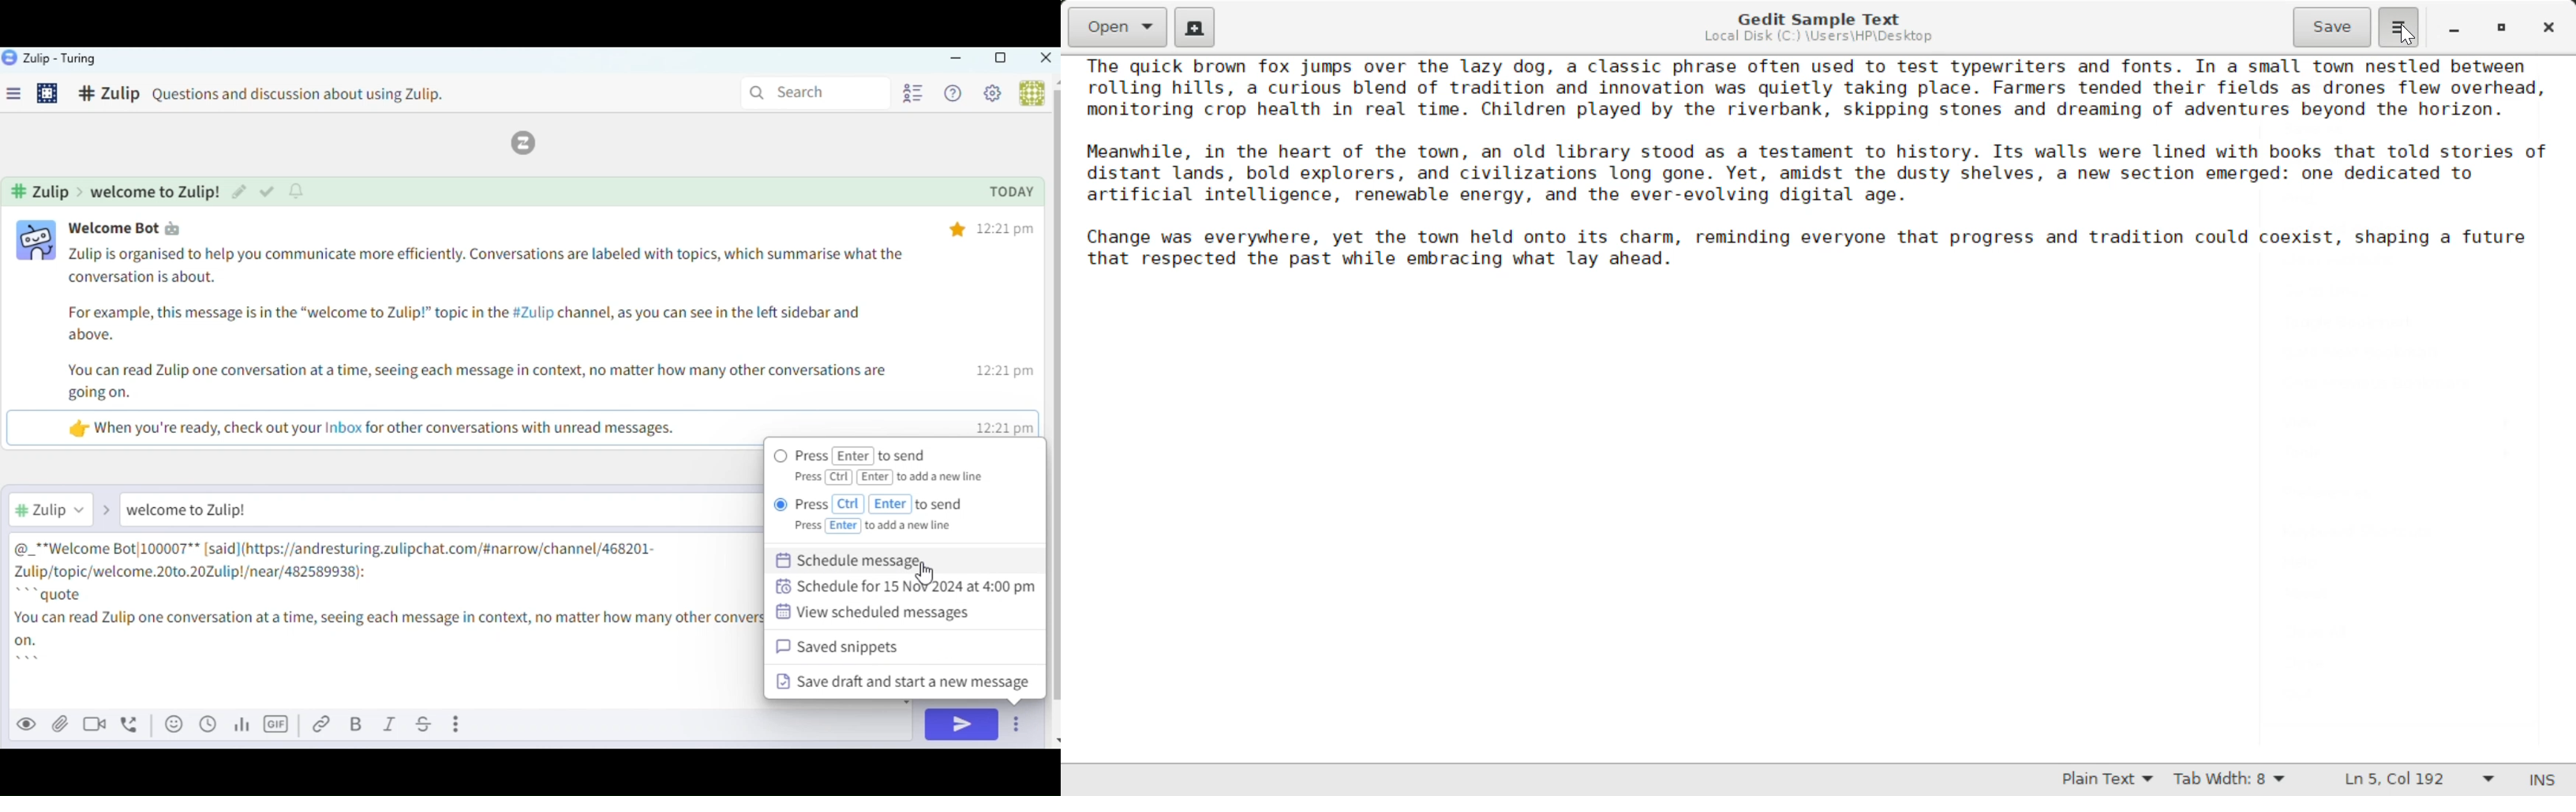  Describe the element at coordinates (66, 509) in the screenshot. I see `User` at that location.